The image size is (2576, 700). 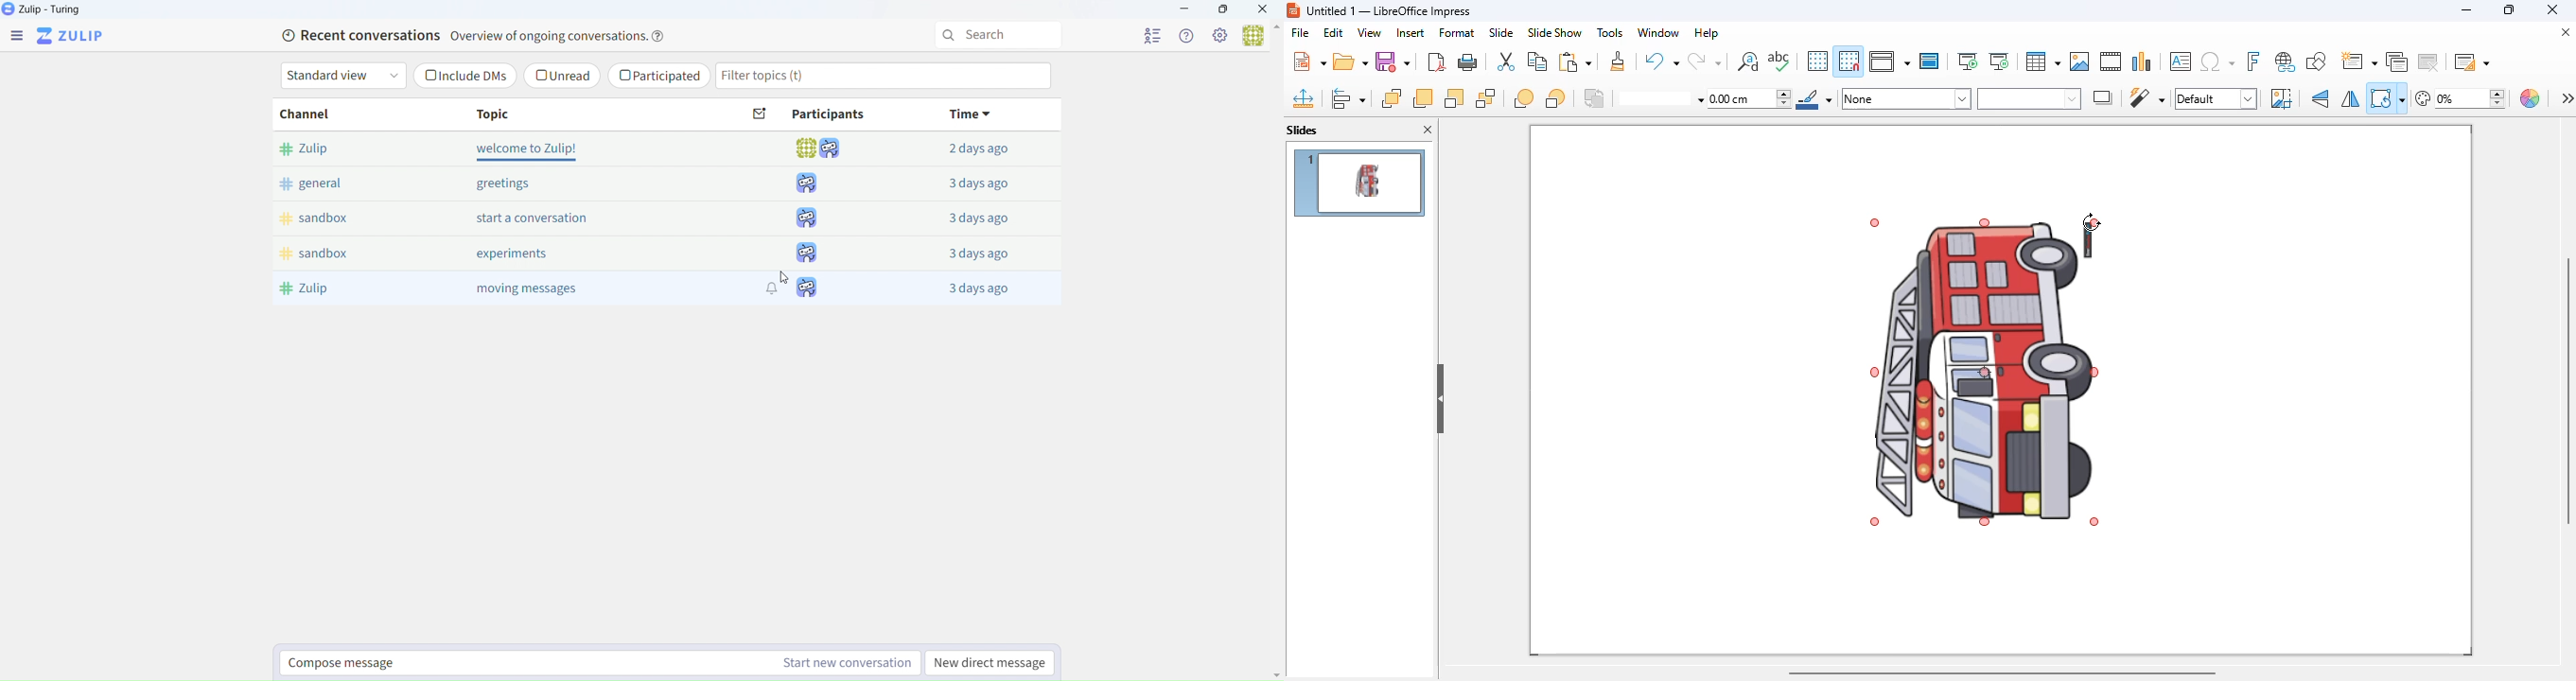 What do you see at coordinates (1333, 32) in the screenshot?
I see `edit` at bounding box center [1333, 32].